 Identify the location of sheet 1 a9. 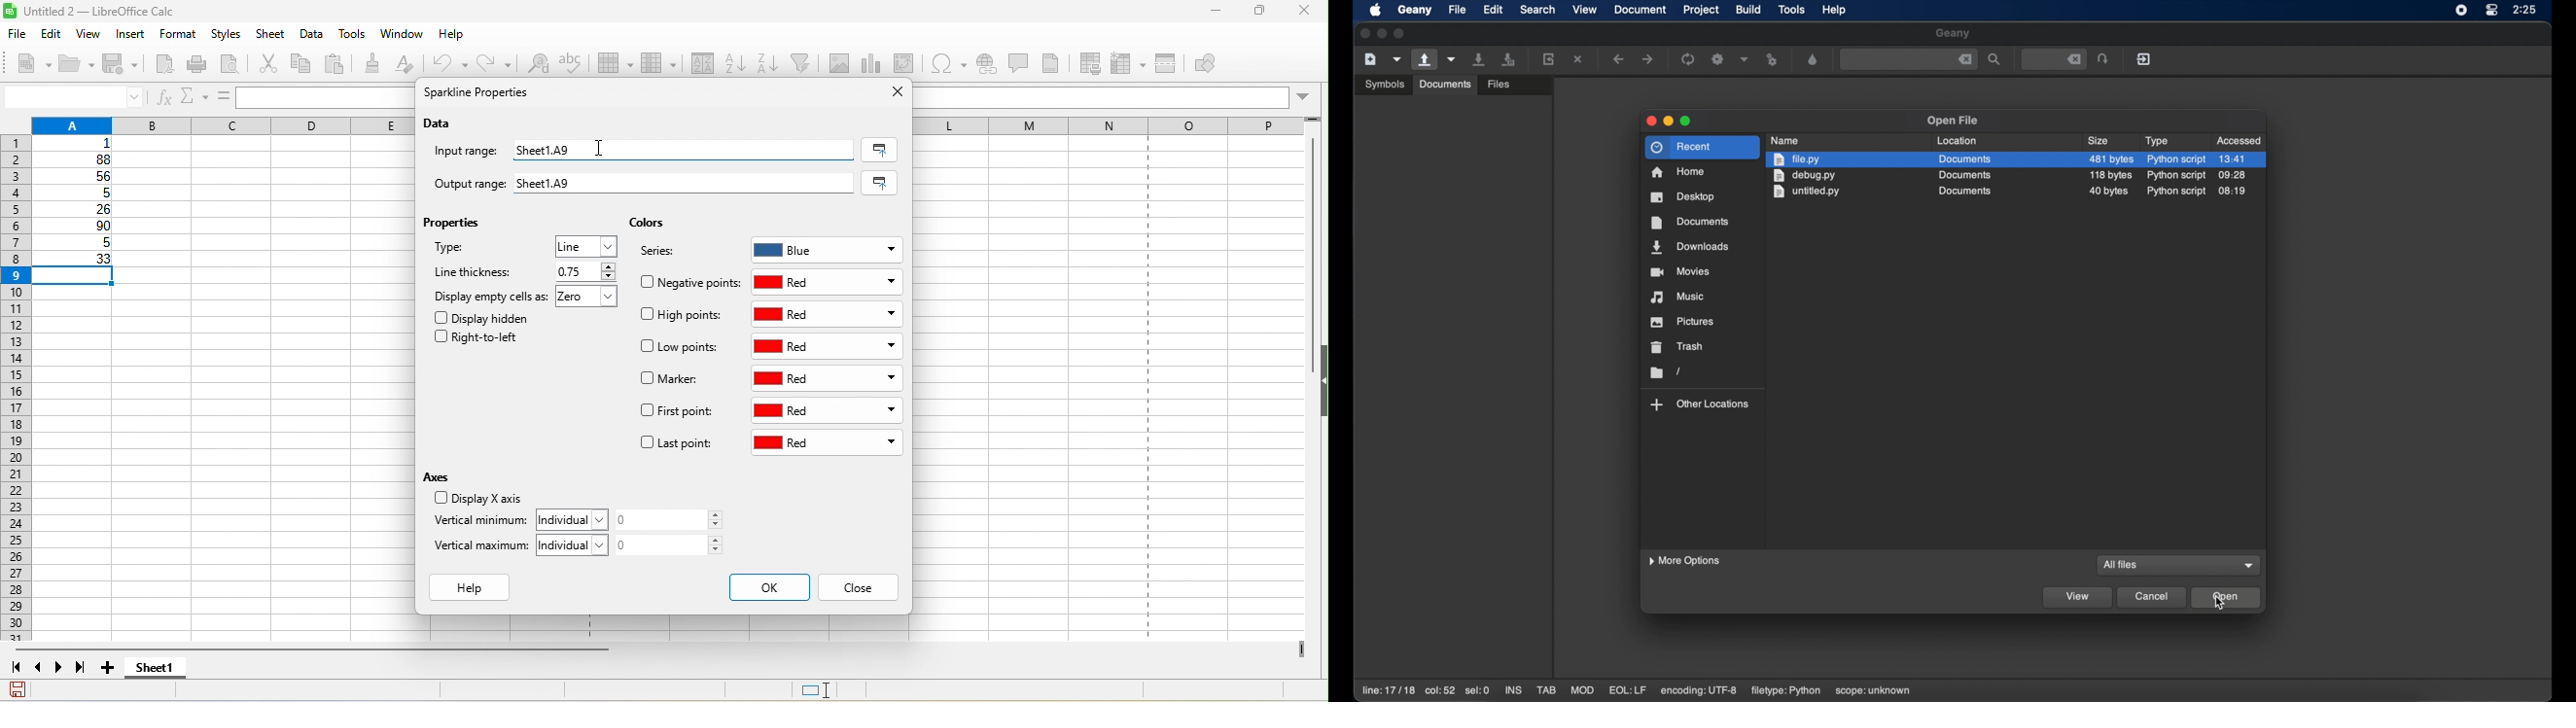
(679, 149).